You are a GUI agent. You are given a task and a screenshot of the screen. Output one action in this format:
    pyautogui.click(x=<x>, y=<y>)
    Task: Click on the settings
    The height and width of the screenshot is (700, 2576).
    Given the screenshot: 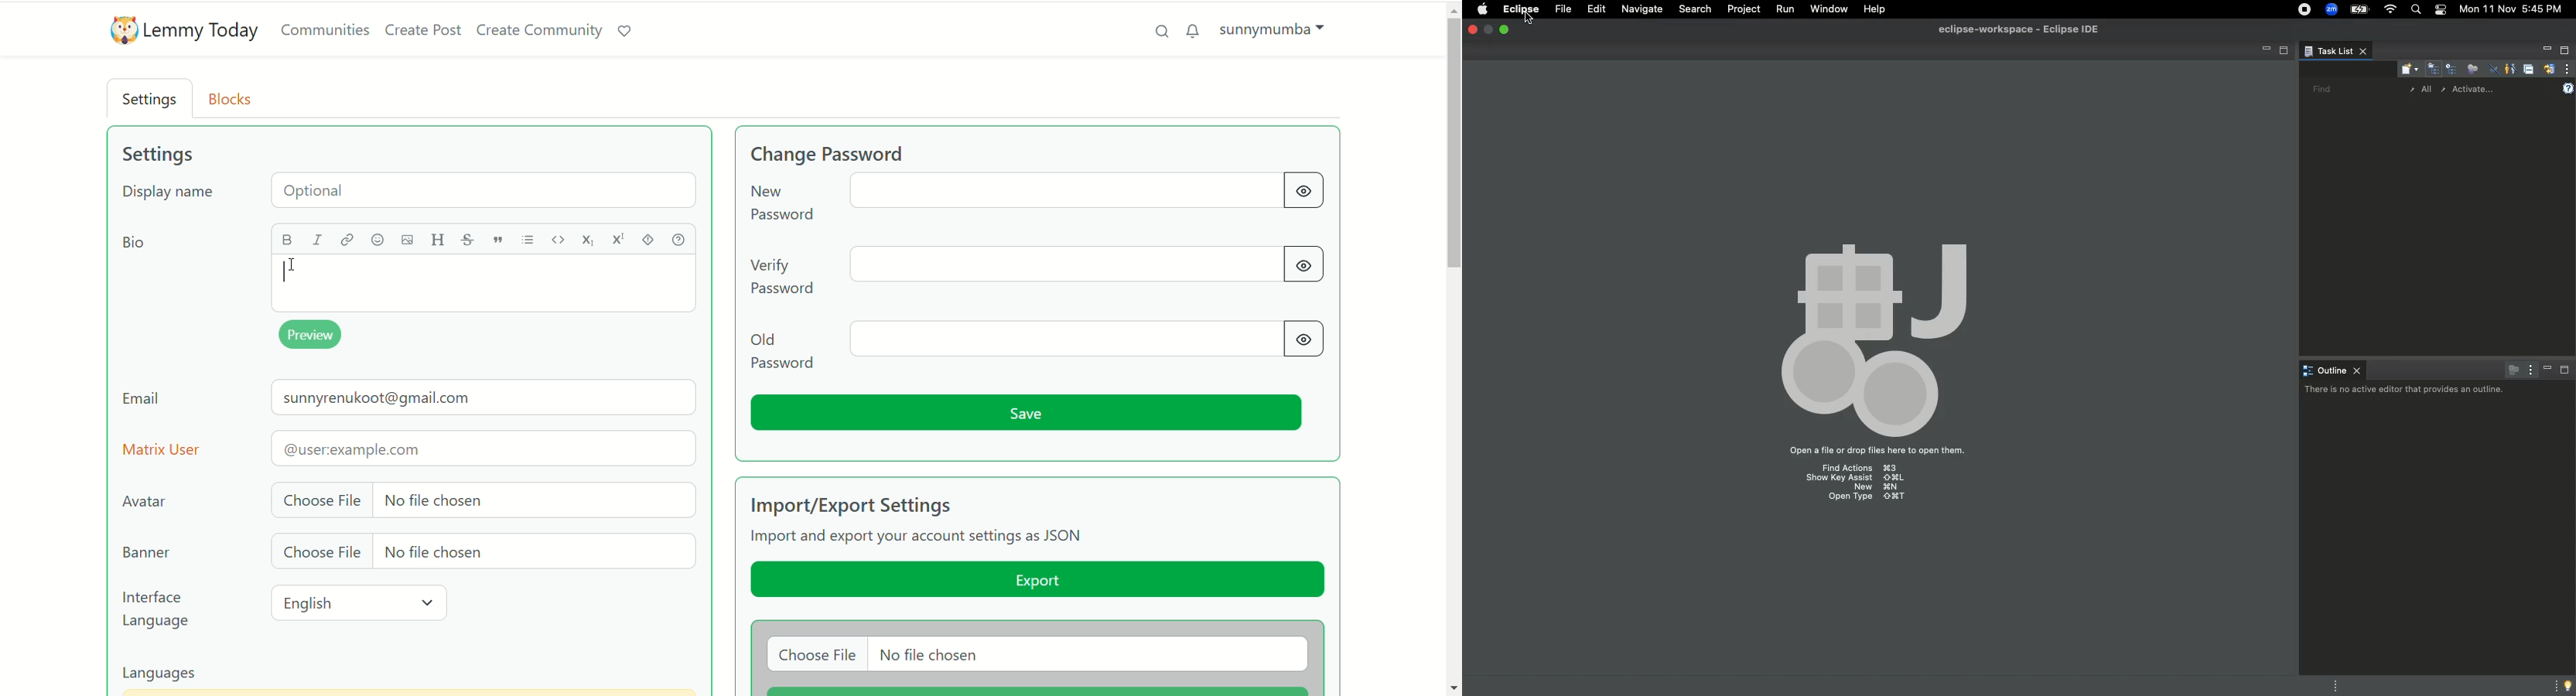 What is the action you would take?
    pyautogui.click(x=157, y=155)
    